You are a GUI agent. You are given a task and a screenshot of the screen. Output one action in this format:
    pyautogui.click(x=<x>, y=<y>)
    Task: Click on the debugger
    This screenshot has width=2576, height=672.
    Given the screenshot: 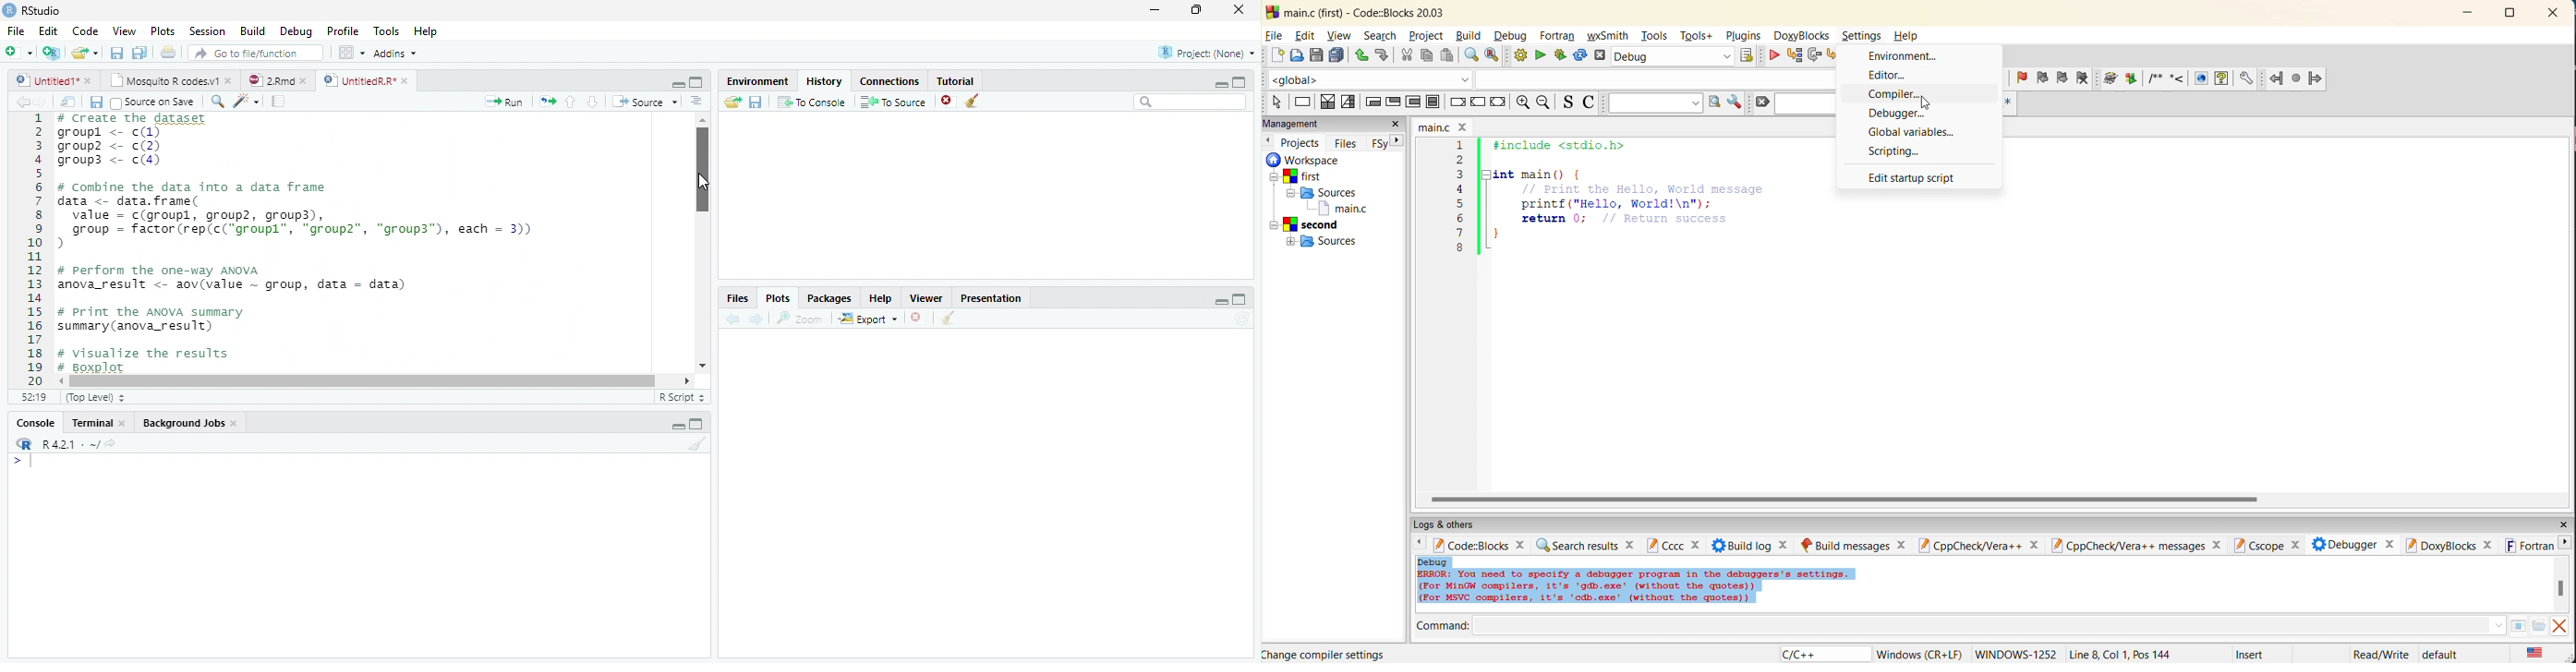 What is the action you would take?
    pyautogui.click(x=1904, y=115)
    